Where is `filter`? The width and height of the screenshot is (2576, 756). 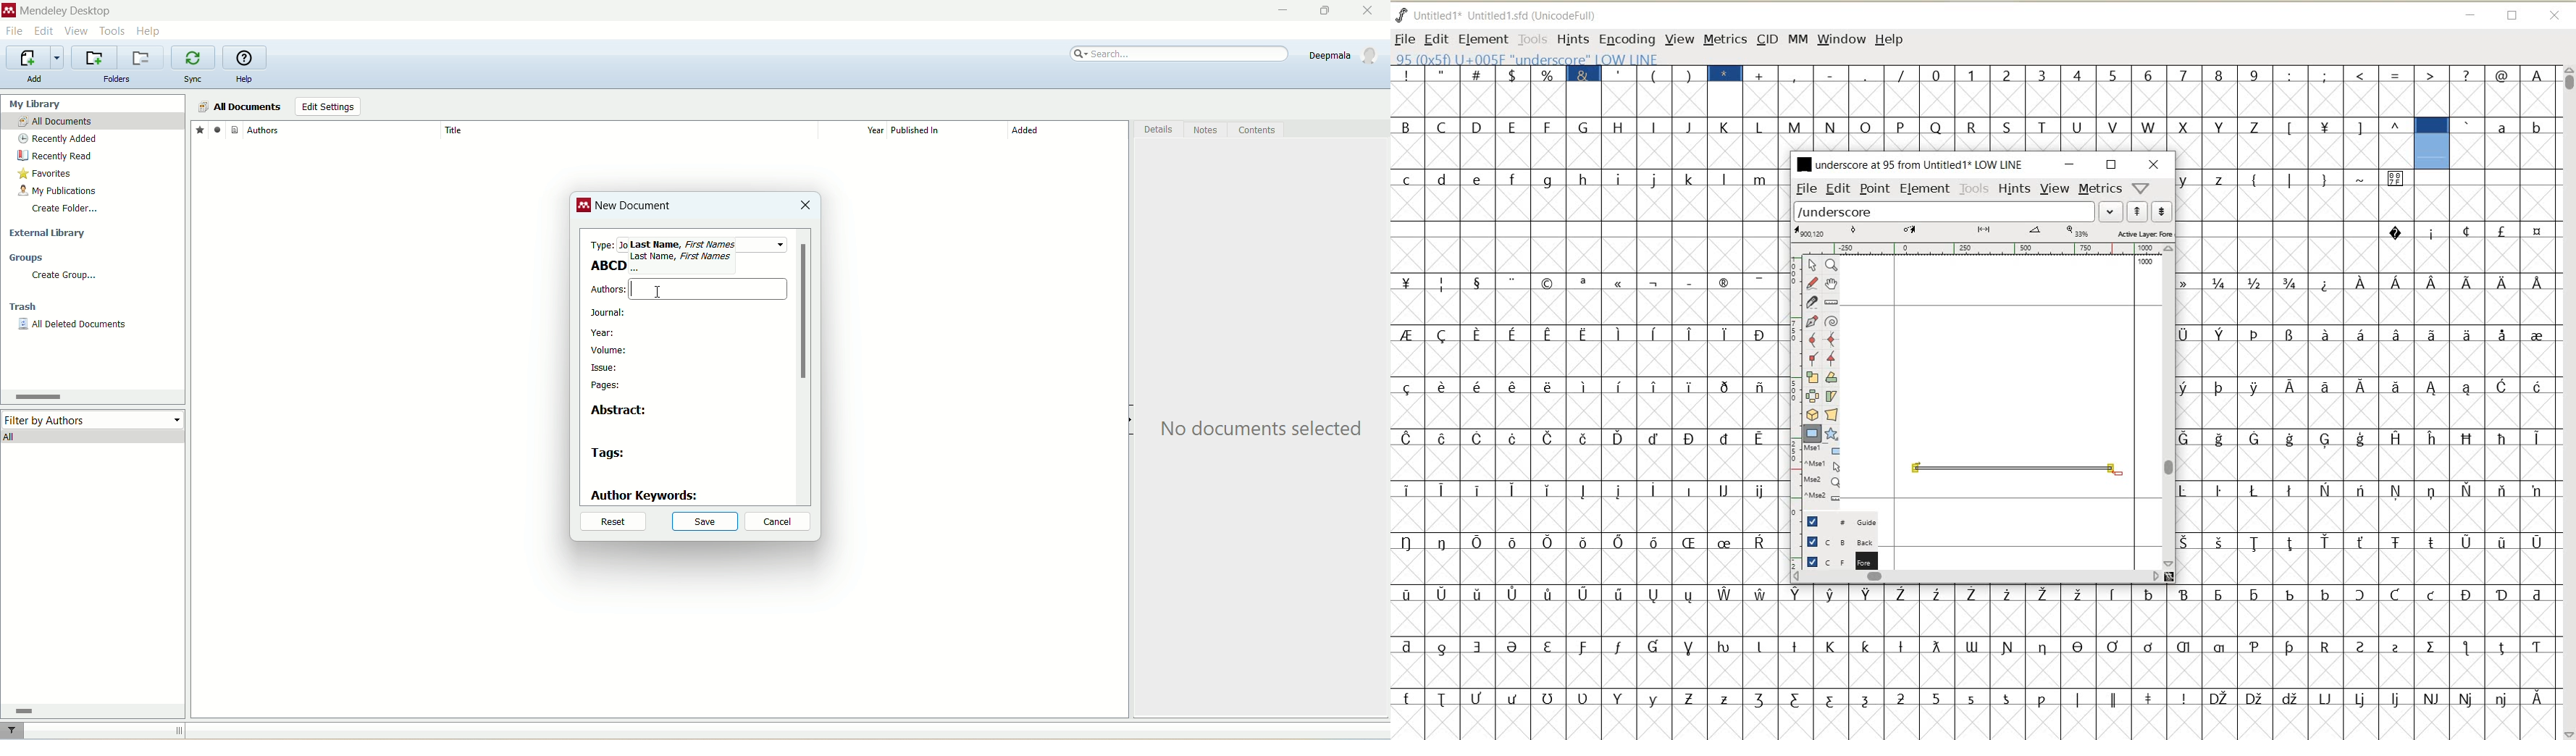
filter is located at coordinates (14, 731).